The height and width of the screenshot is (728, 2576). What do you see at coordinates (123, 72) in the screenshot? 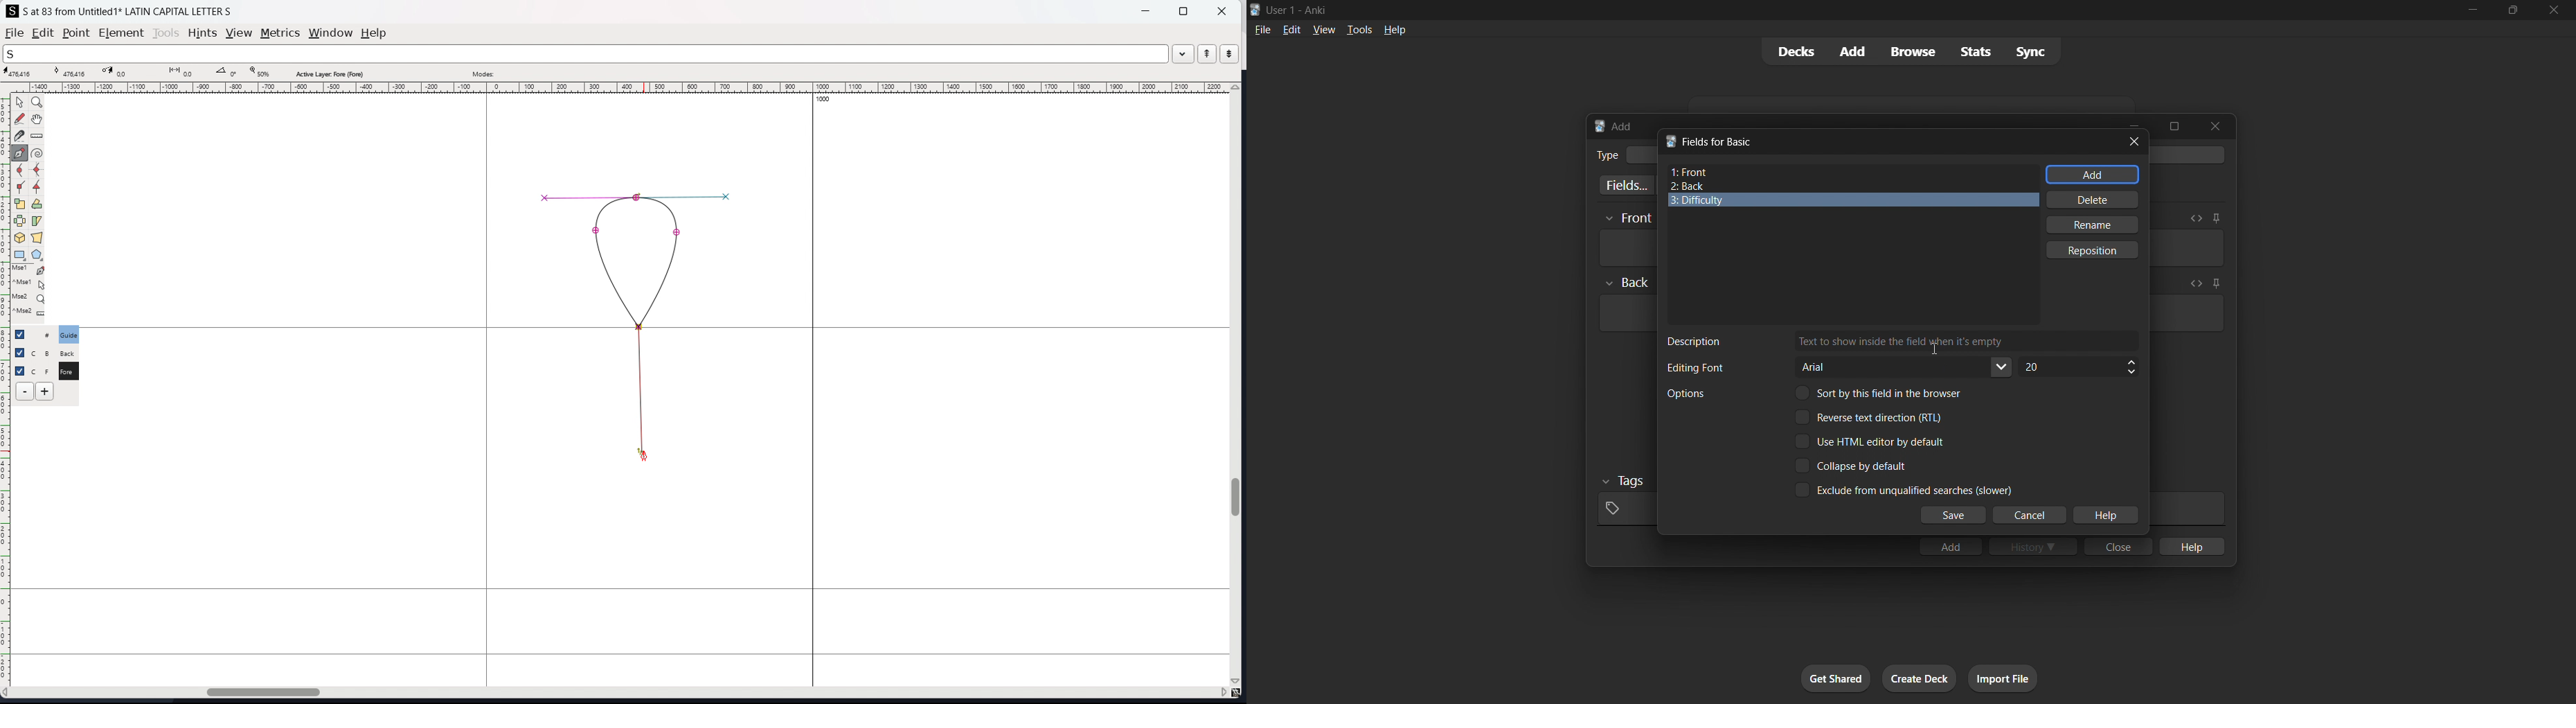
I see `cursor destination coordinate` at bounding box center [123, 72].